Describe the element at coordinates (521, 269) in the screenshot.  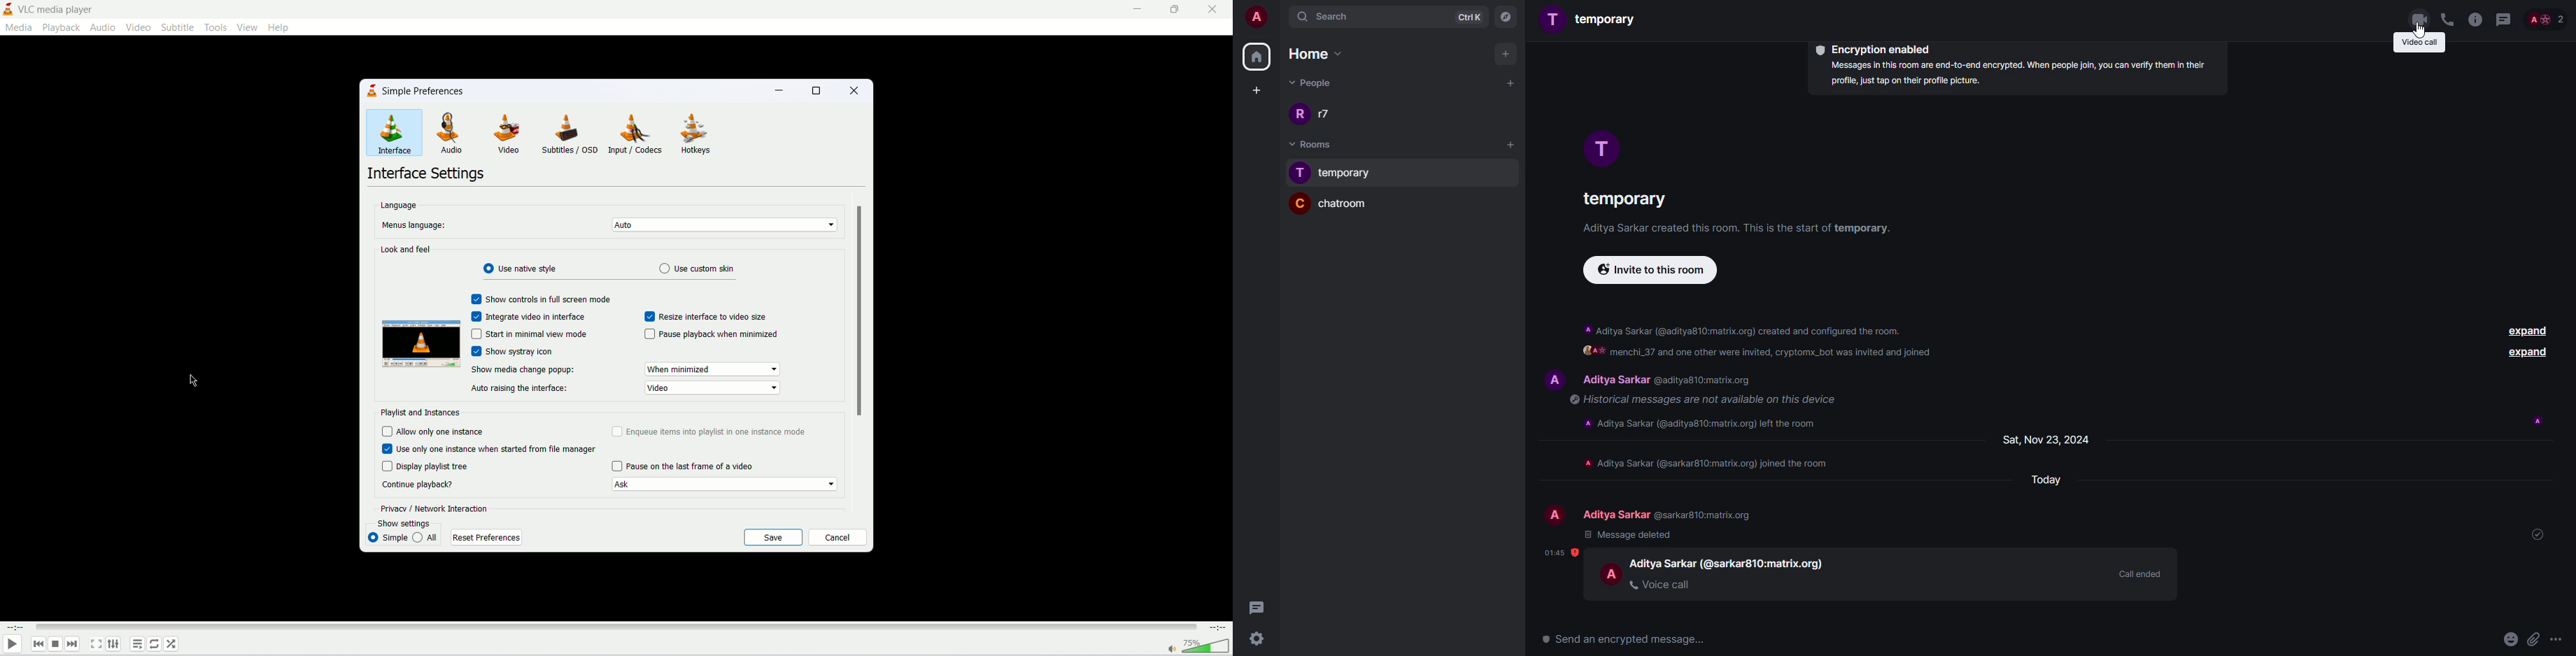
I see `use native style` at that location.